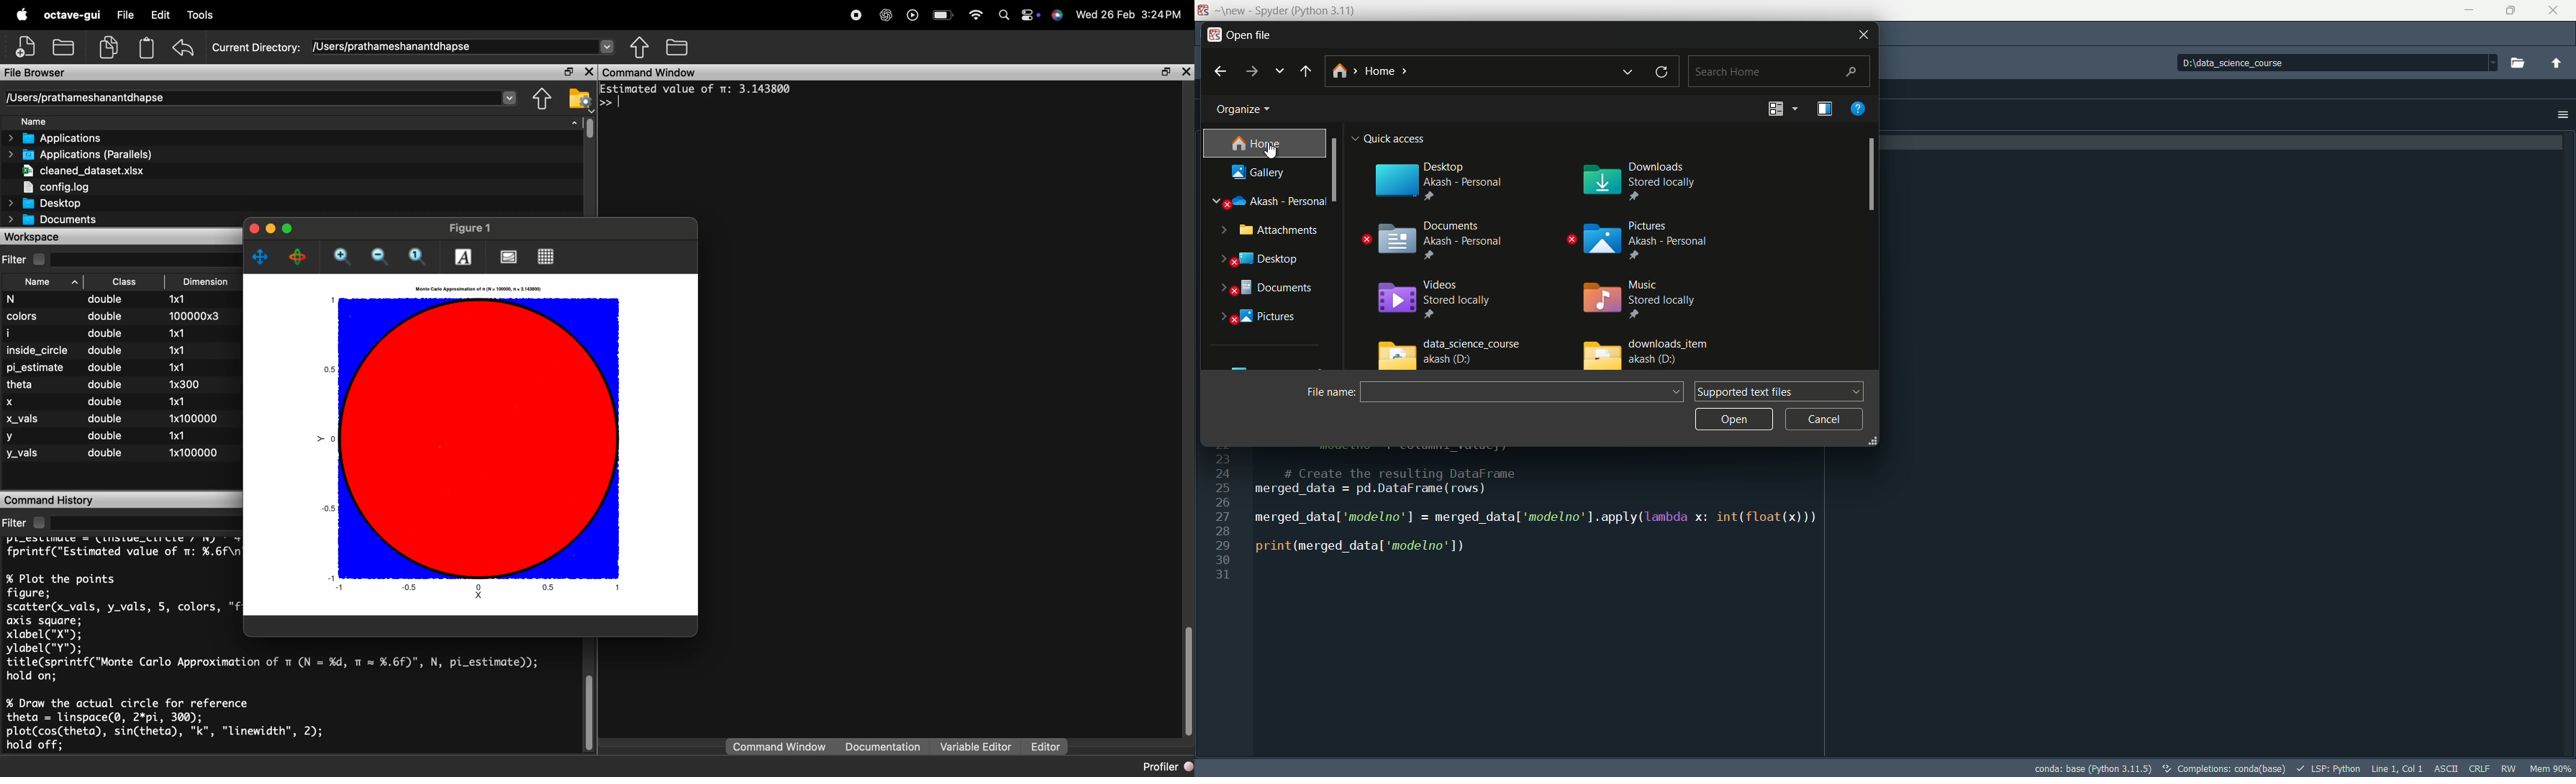  What do you see at coordinates (1221, 260) in the screenshot?
I see `expand` at bounding box center [1221, 260].